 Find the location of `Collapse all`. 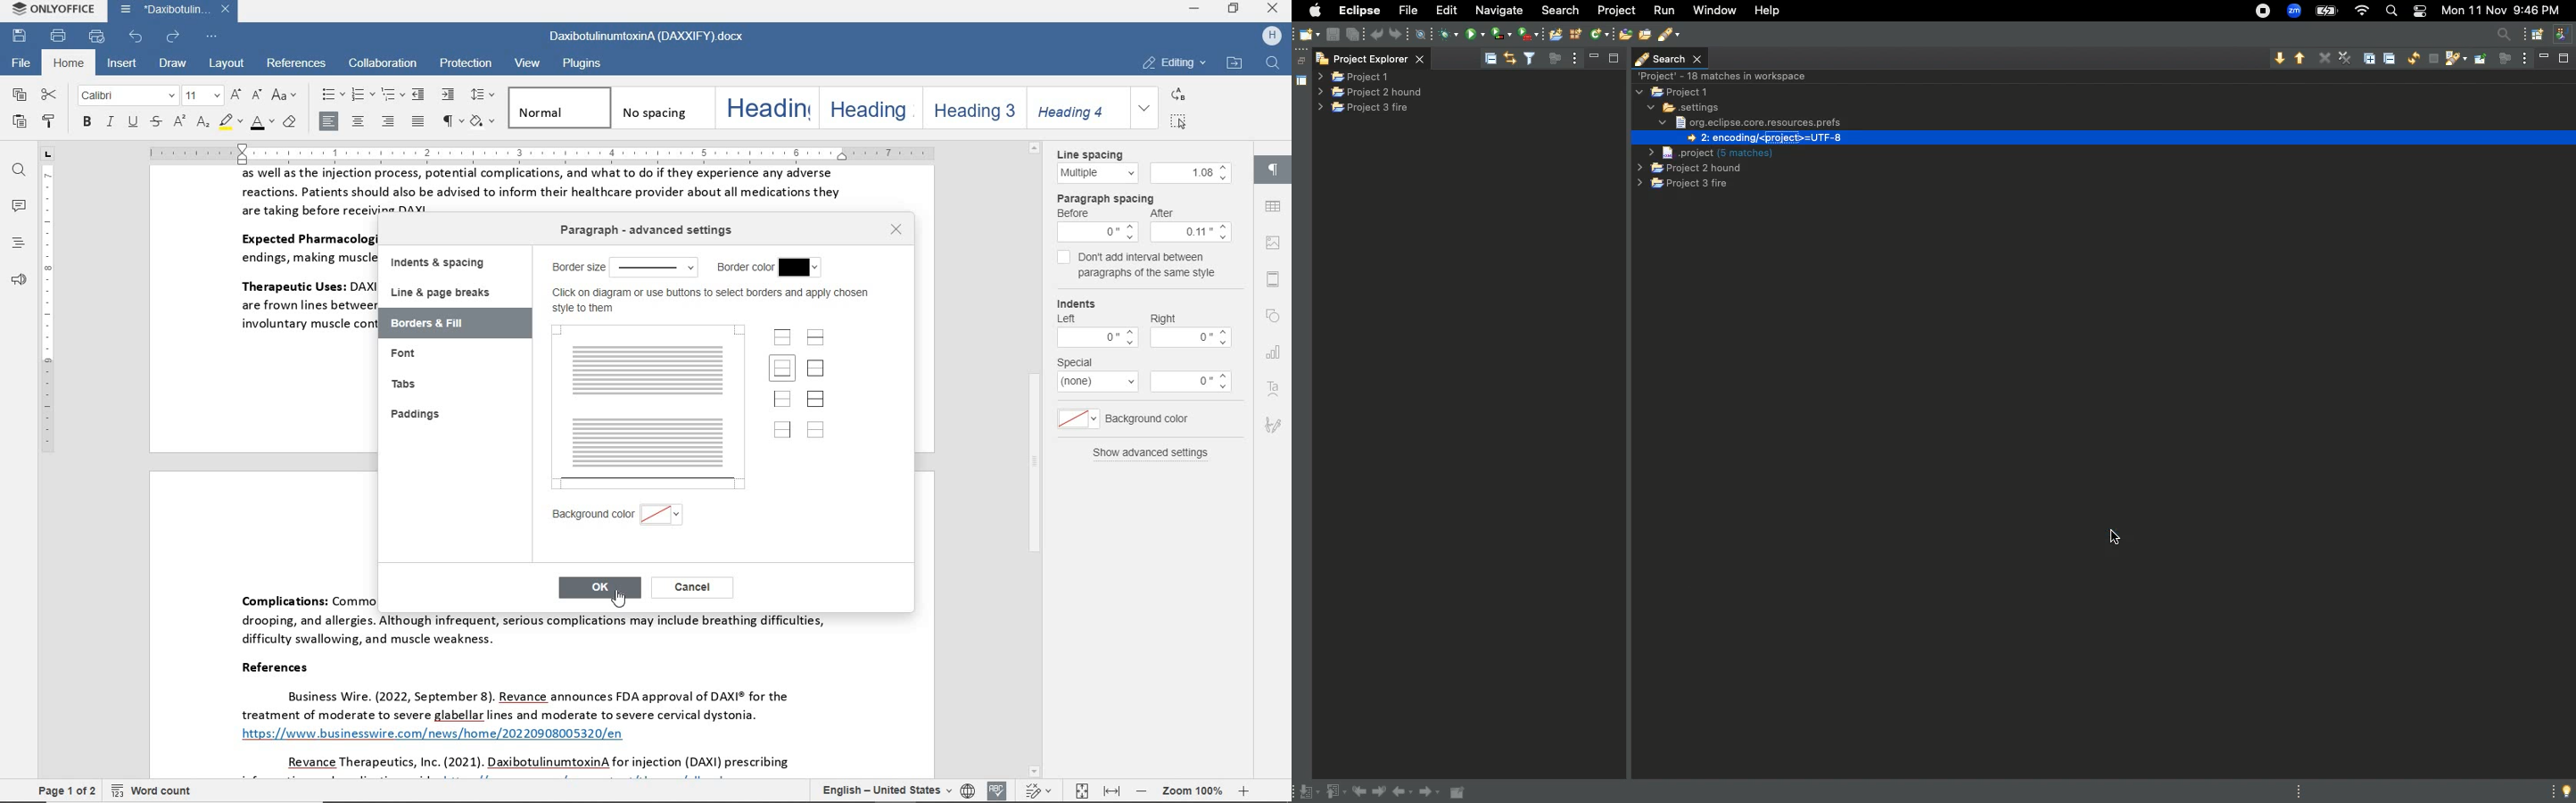

Collapse all is located at coordinates (2392, 61).